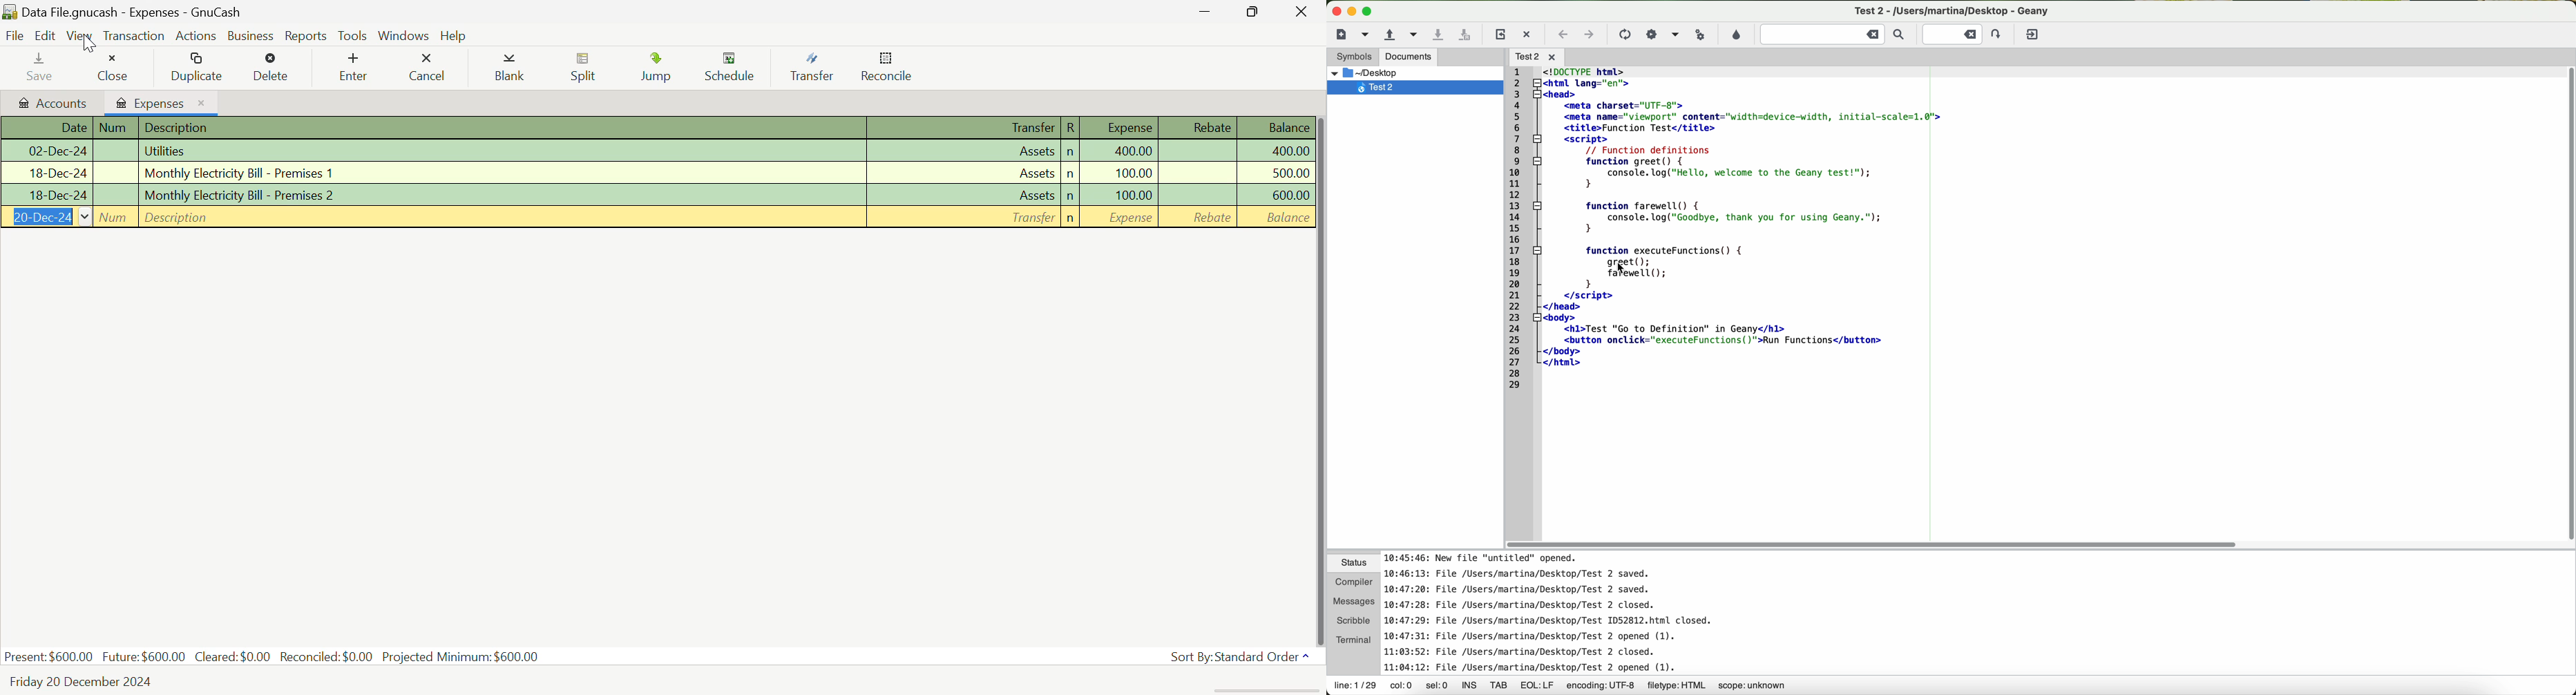 The height and width of the screenshot is (700, 2576). I want to click on View, so click(79, 37).